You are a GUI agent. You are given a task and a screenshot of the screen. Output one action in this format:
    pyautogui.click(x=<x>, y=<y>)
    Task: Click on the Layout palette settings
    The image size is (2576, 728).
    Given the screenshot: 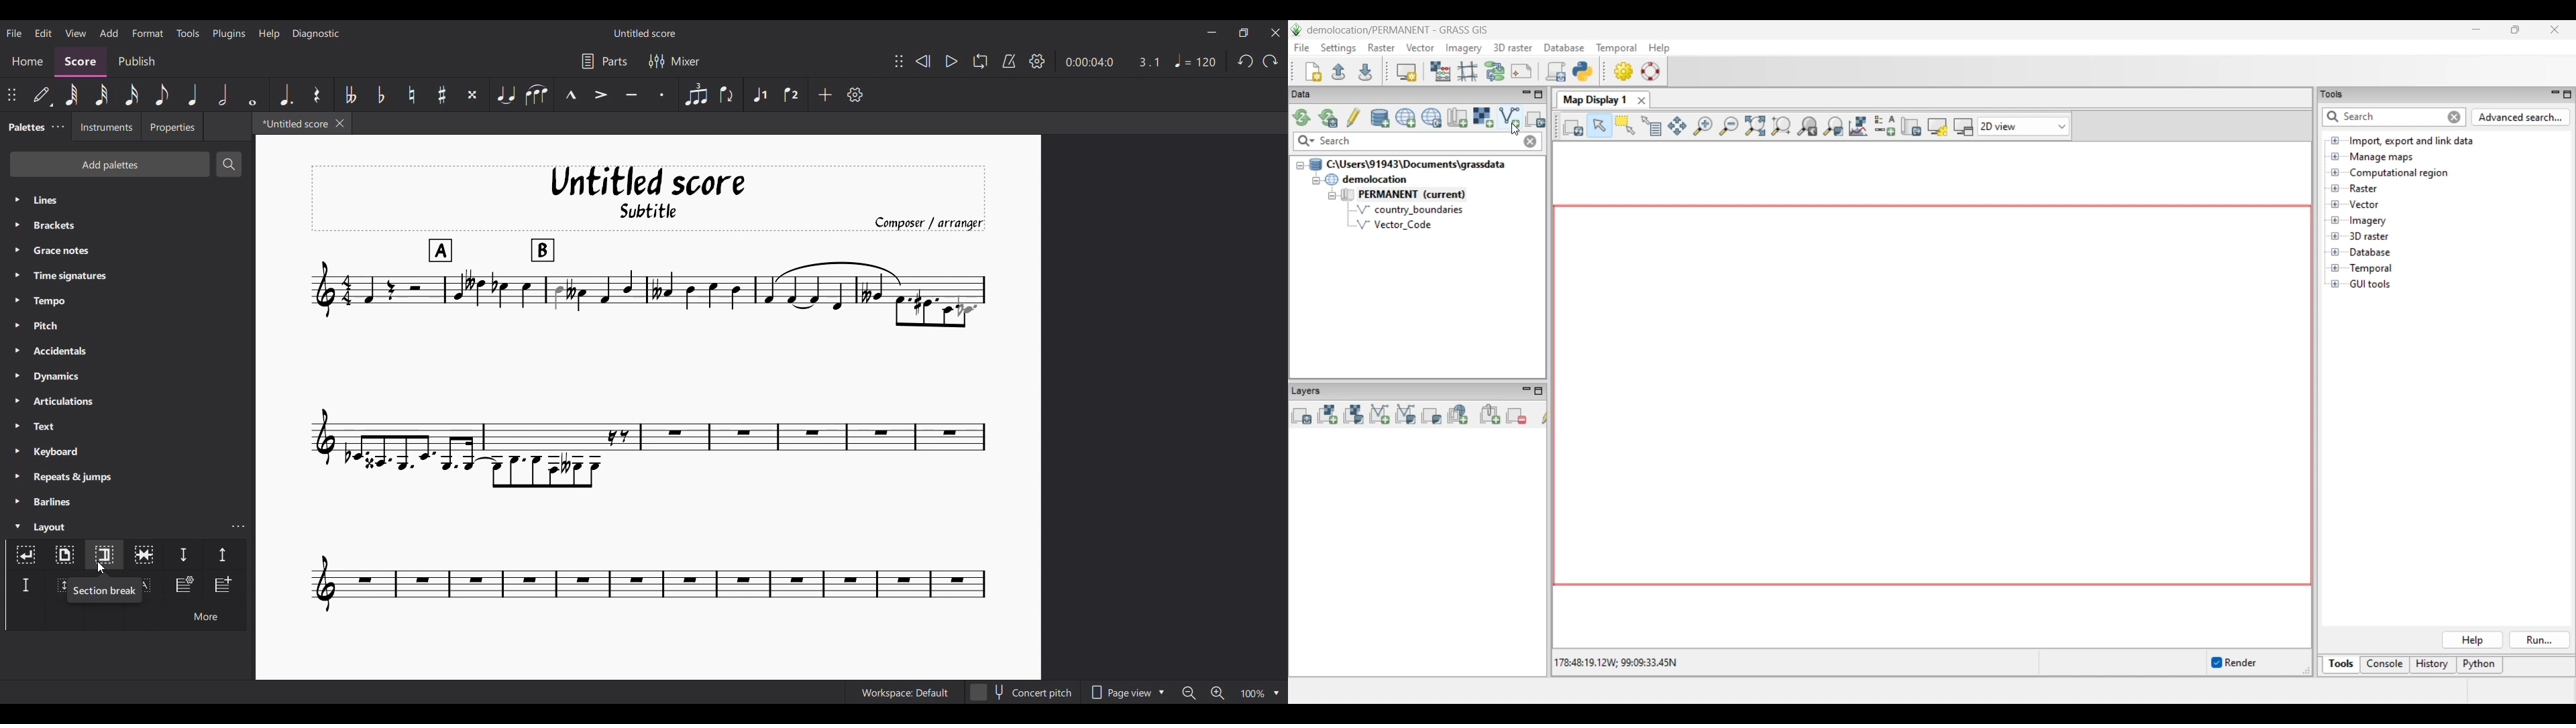 What is the action you would take?
    pyautogui.click(x=238, y=526)
    